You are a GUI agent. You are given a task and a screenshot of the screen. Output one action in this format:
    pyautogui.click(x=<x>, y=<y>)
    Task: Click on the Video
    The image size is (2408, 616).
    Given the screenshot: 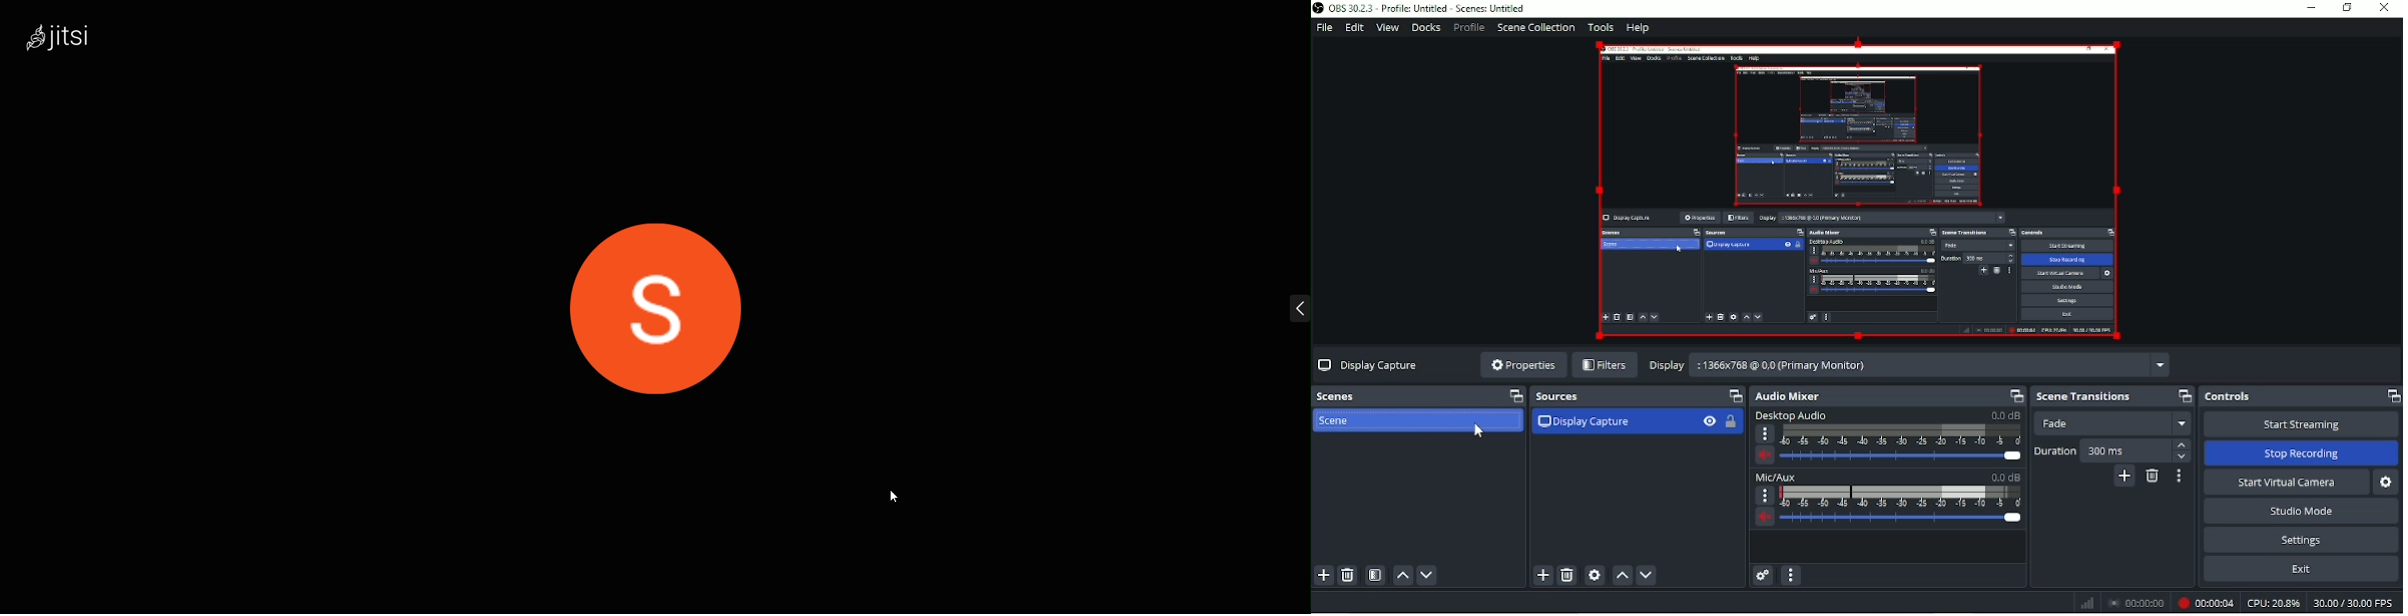 What is the action you would take?
    pyautogui.click(x=1858, y=192)
    